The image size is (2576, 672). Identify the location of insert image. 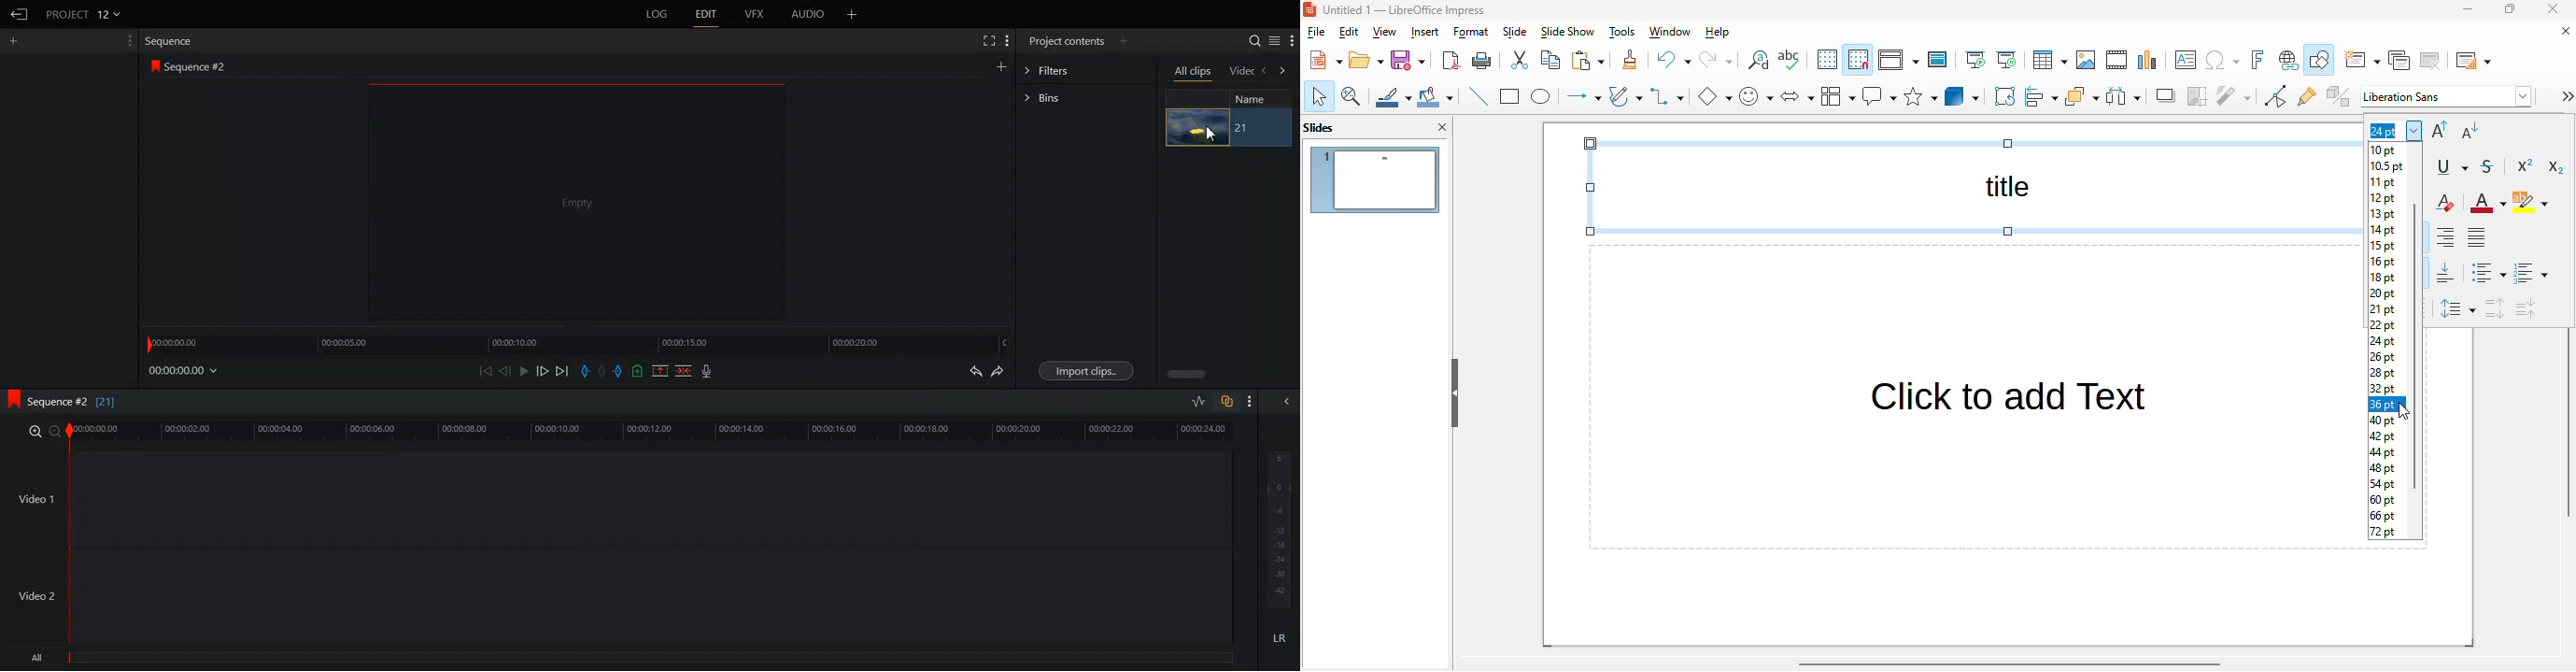
(2086, 60).